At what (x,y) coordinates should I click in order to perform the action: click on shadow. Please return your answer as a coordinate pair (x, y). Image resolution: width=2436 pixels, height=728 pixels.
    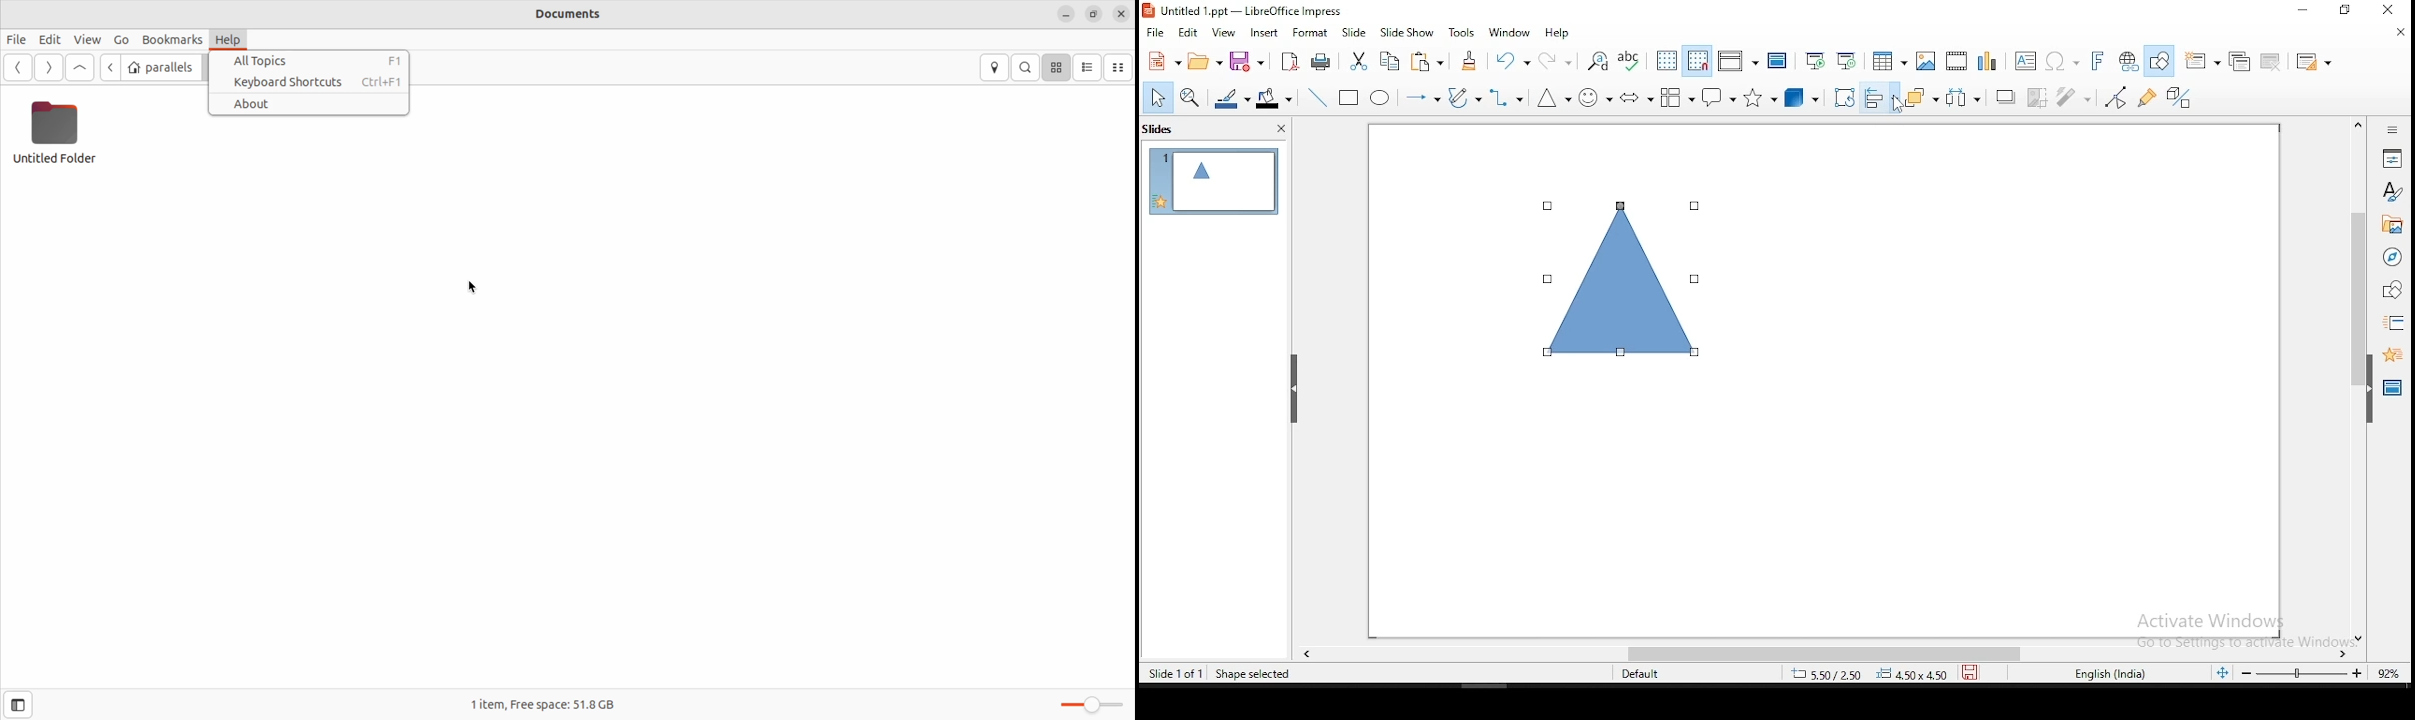
    Looking at the image, I should click on (2006, 98).